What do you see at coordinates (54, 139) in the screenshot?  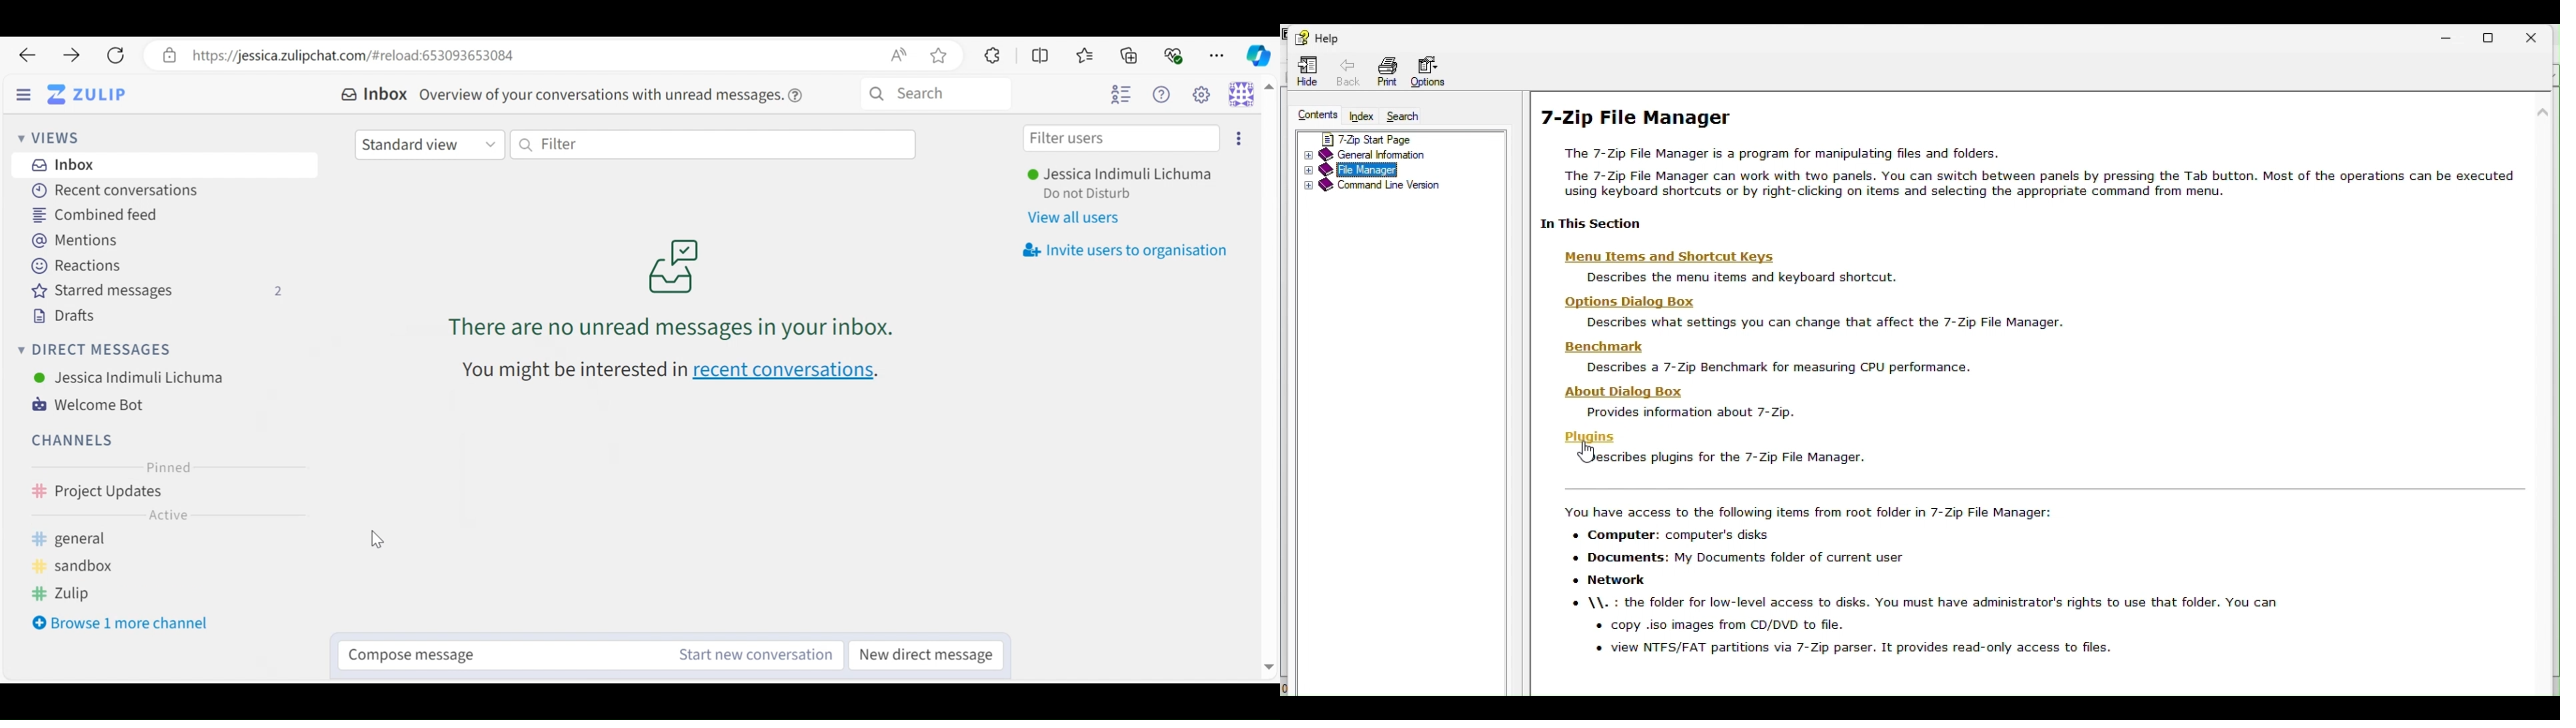 I see `Views` at bounding box center [54, 139].